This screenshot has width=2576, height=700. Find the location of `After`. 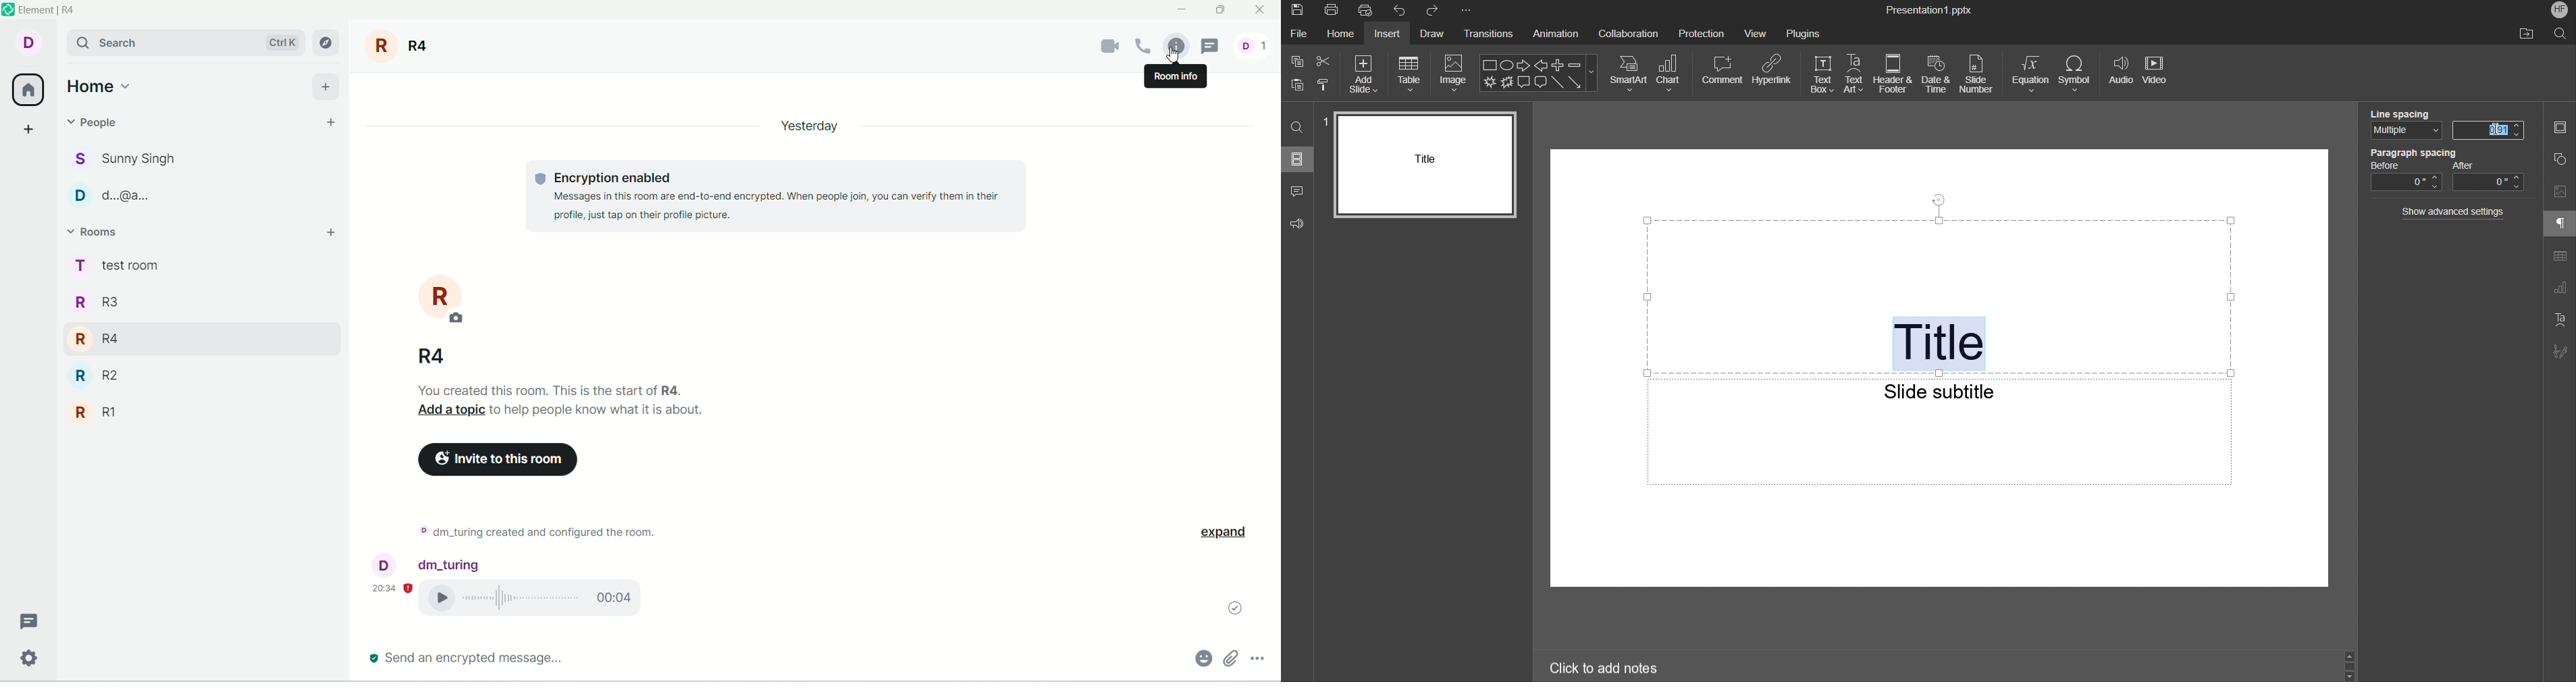

After is located at coordinates (2490, 177).